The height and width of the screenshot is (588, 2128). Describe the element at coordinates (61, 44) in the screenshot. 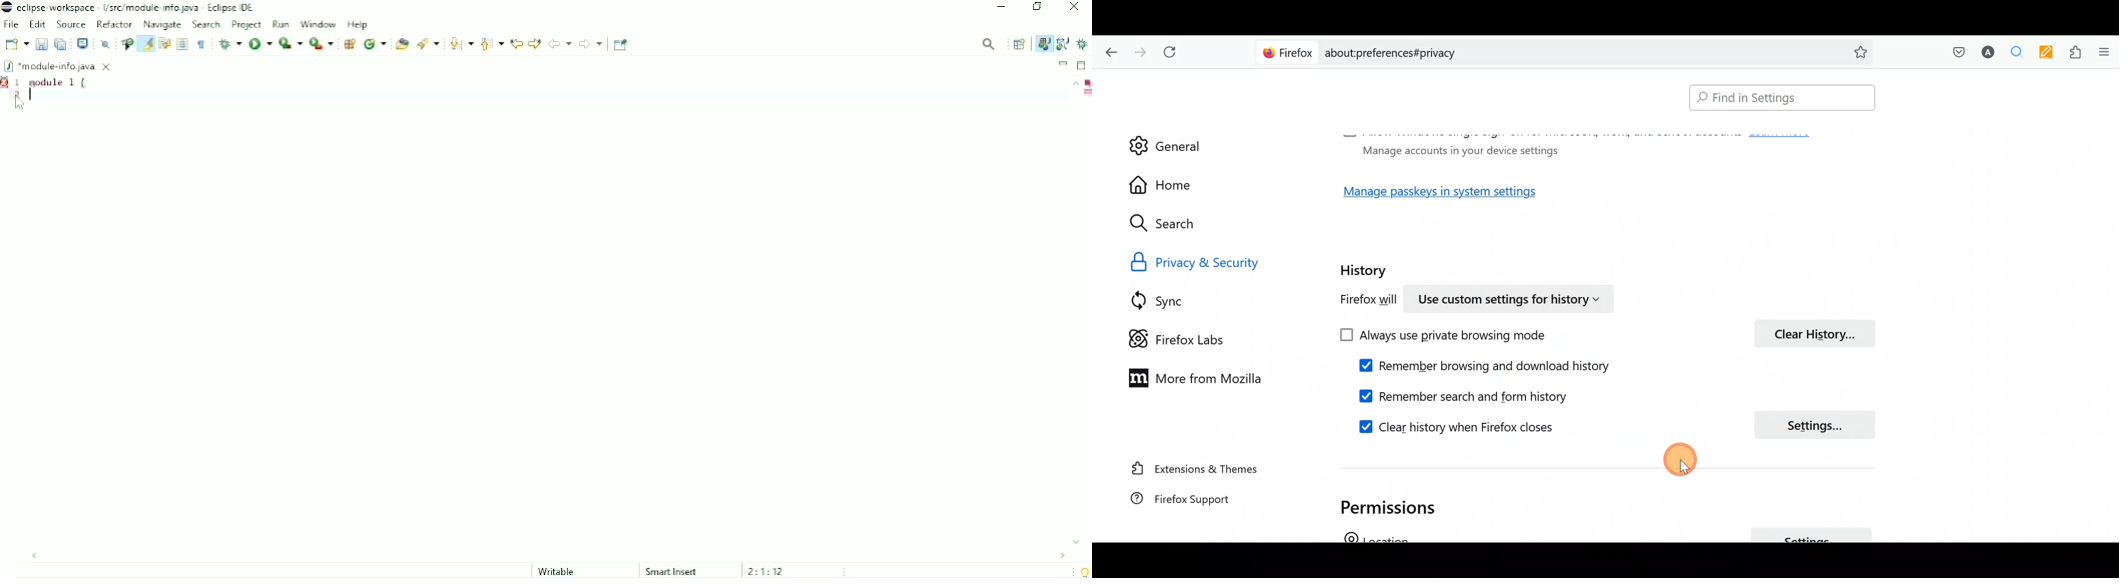

I see `Save All` at that location.